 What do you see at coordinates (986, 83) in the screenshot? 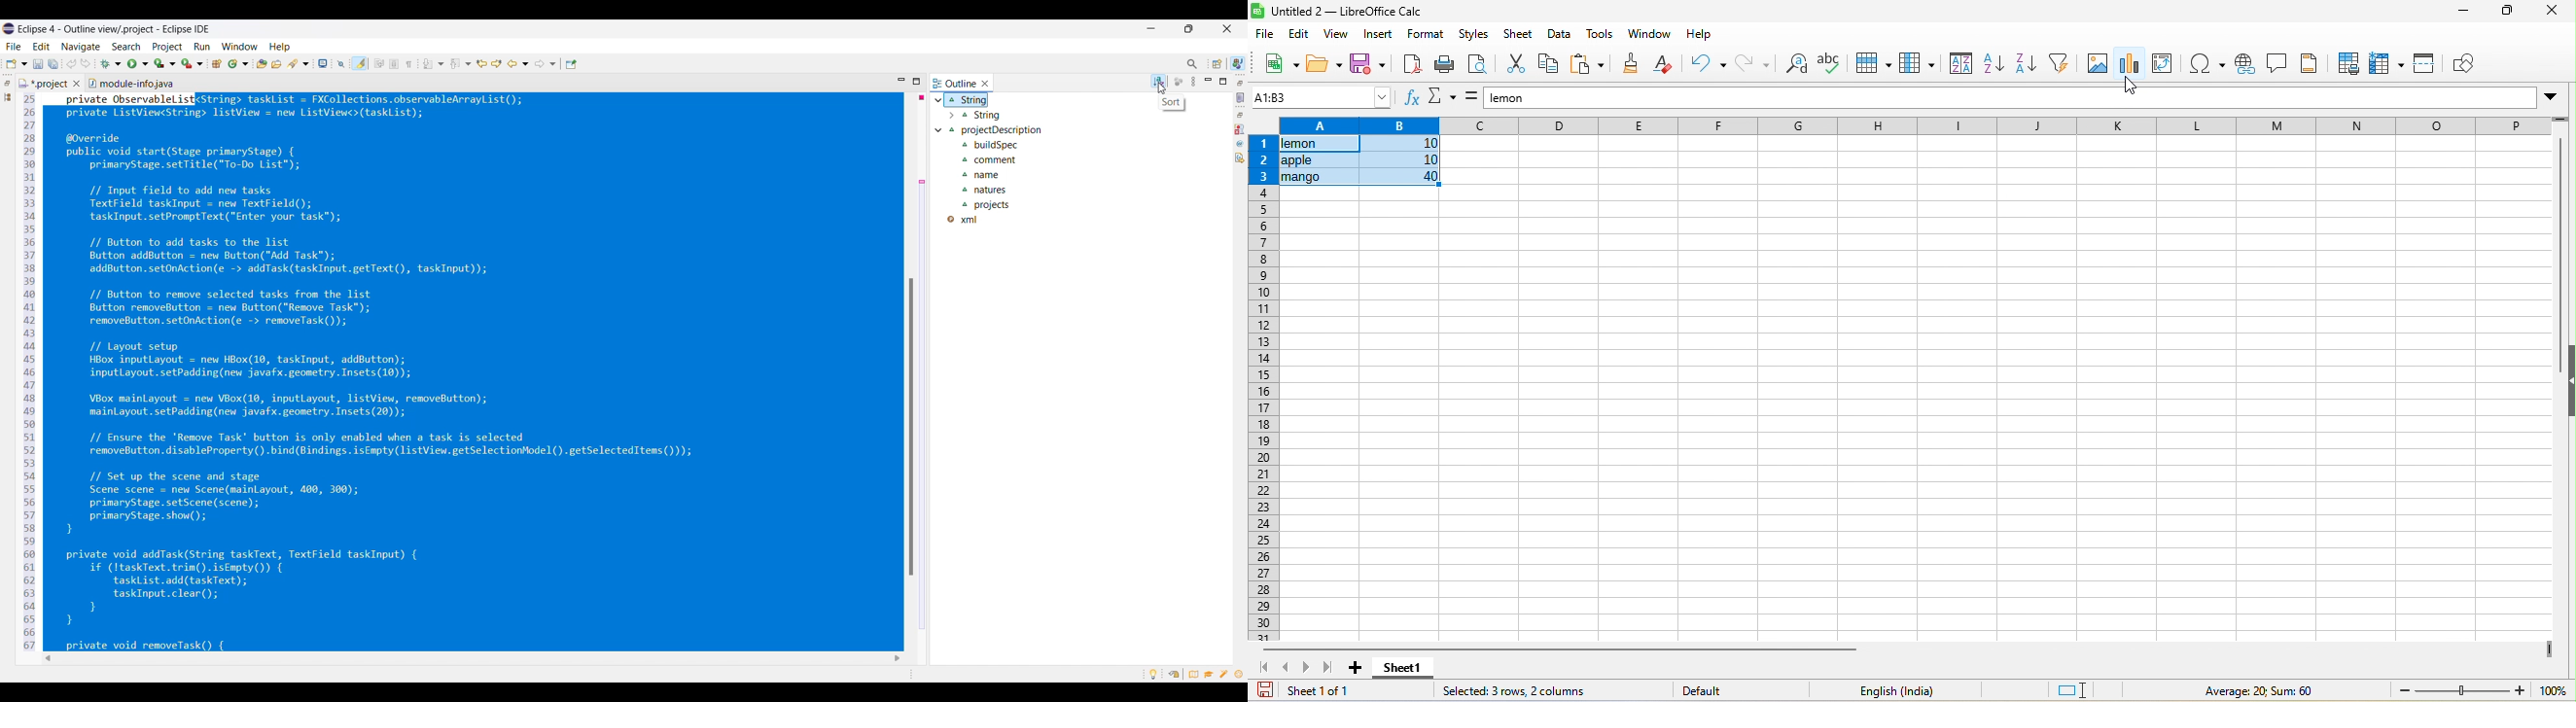
I see `Close tab` at bounding box center [986, 83].